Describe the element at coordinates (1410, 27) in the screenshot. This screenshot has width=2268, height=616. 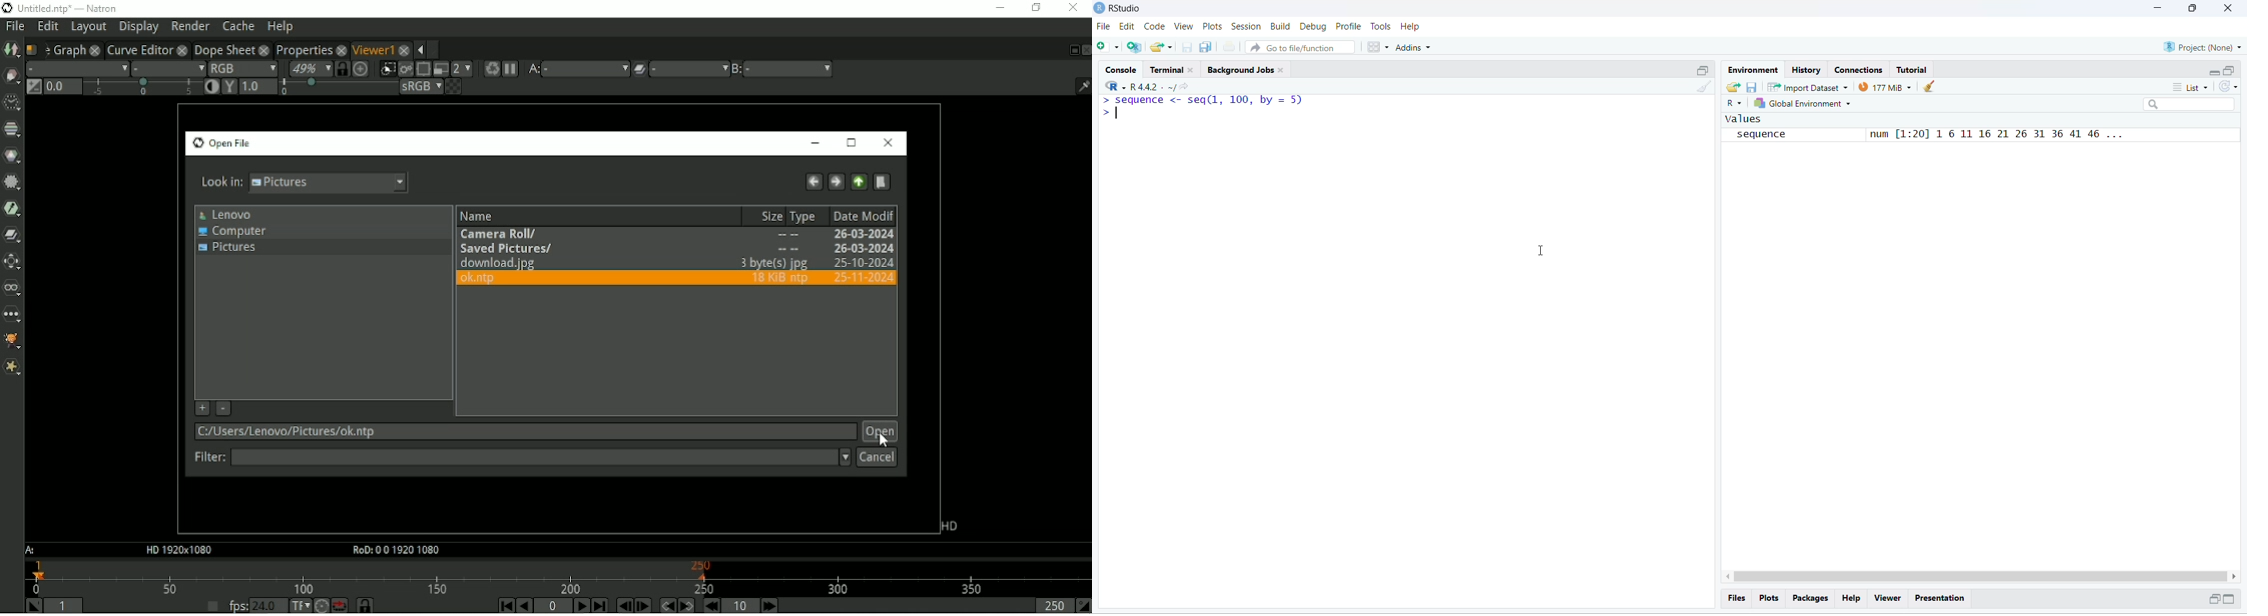
I see `help` at that location.